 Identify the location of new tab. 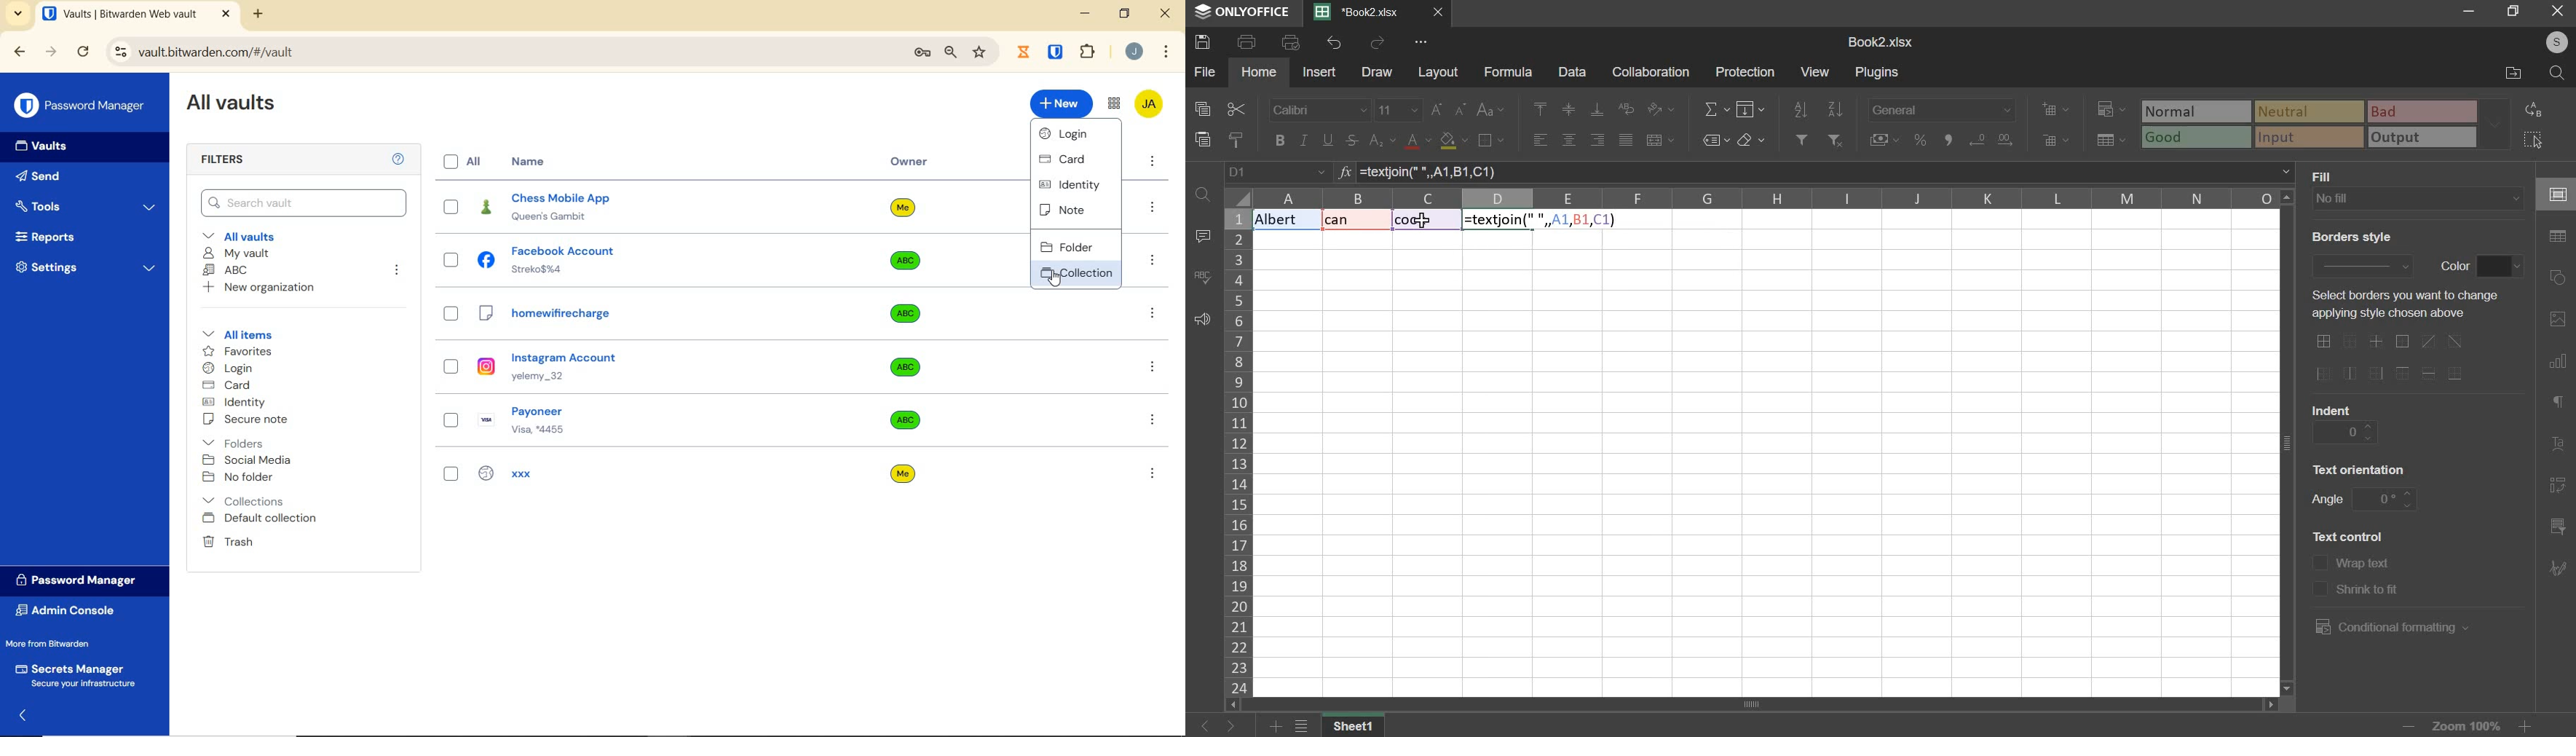
(258, 16).